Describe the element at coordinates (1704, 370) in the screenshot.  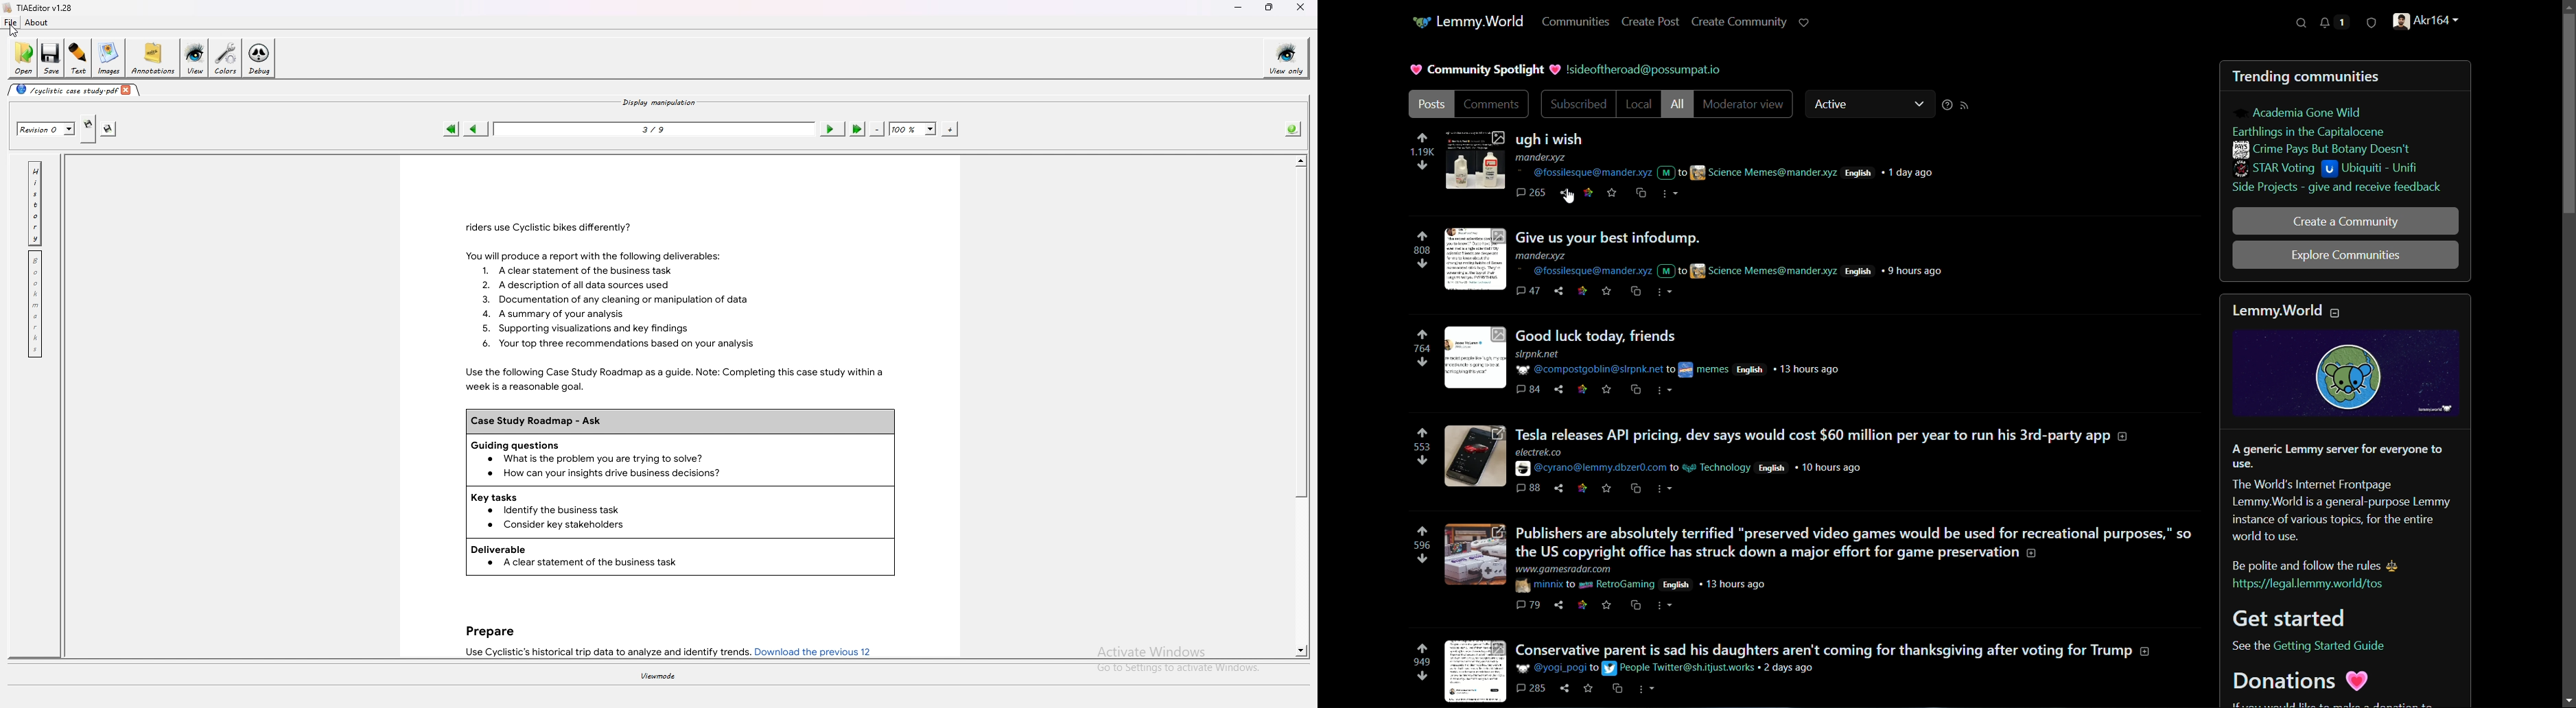
I see `memes` at that location.